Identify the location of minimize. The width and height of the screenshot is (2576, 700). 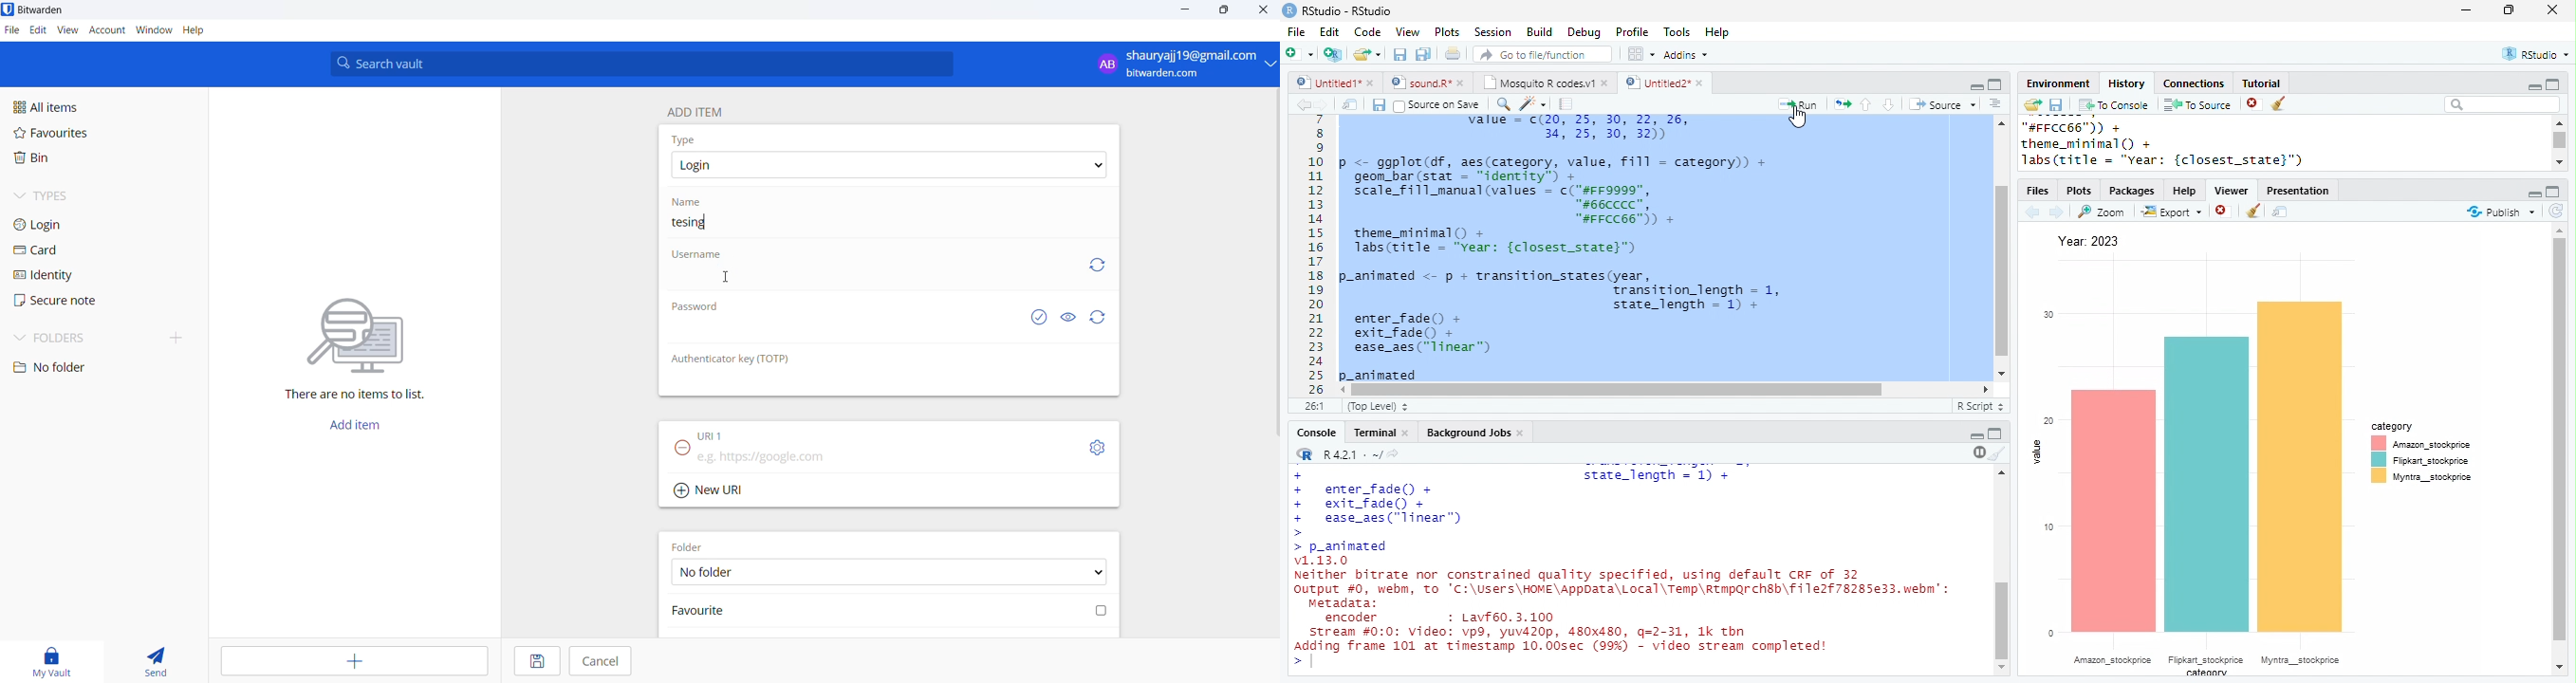
(2465, 10).